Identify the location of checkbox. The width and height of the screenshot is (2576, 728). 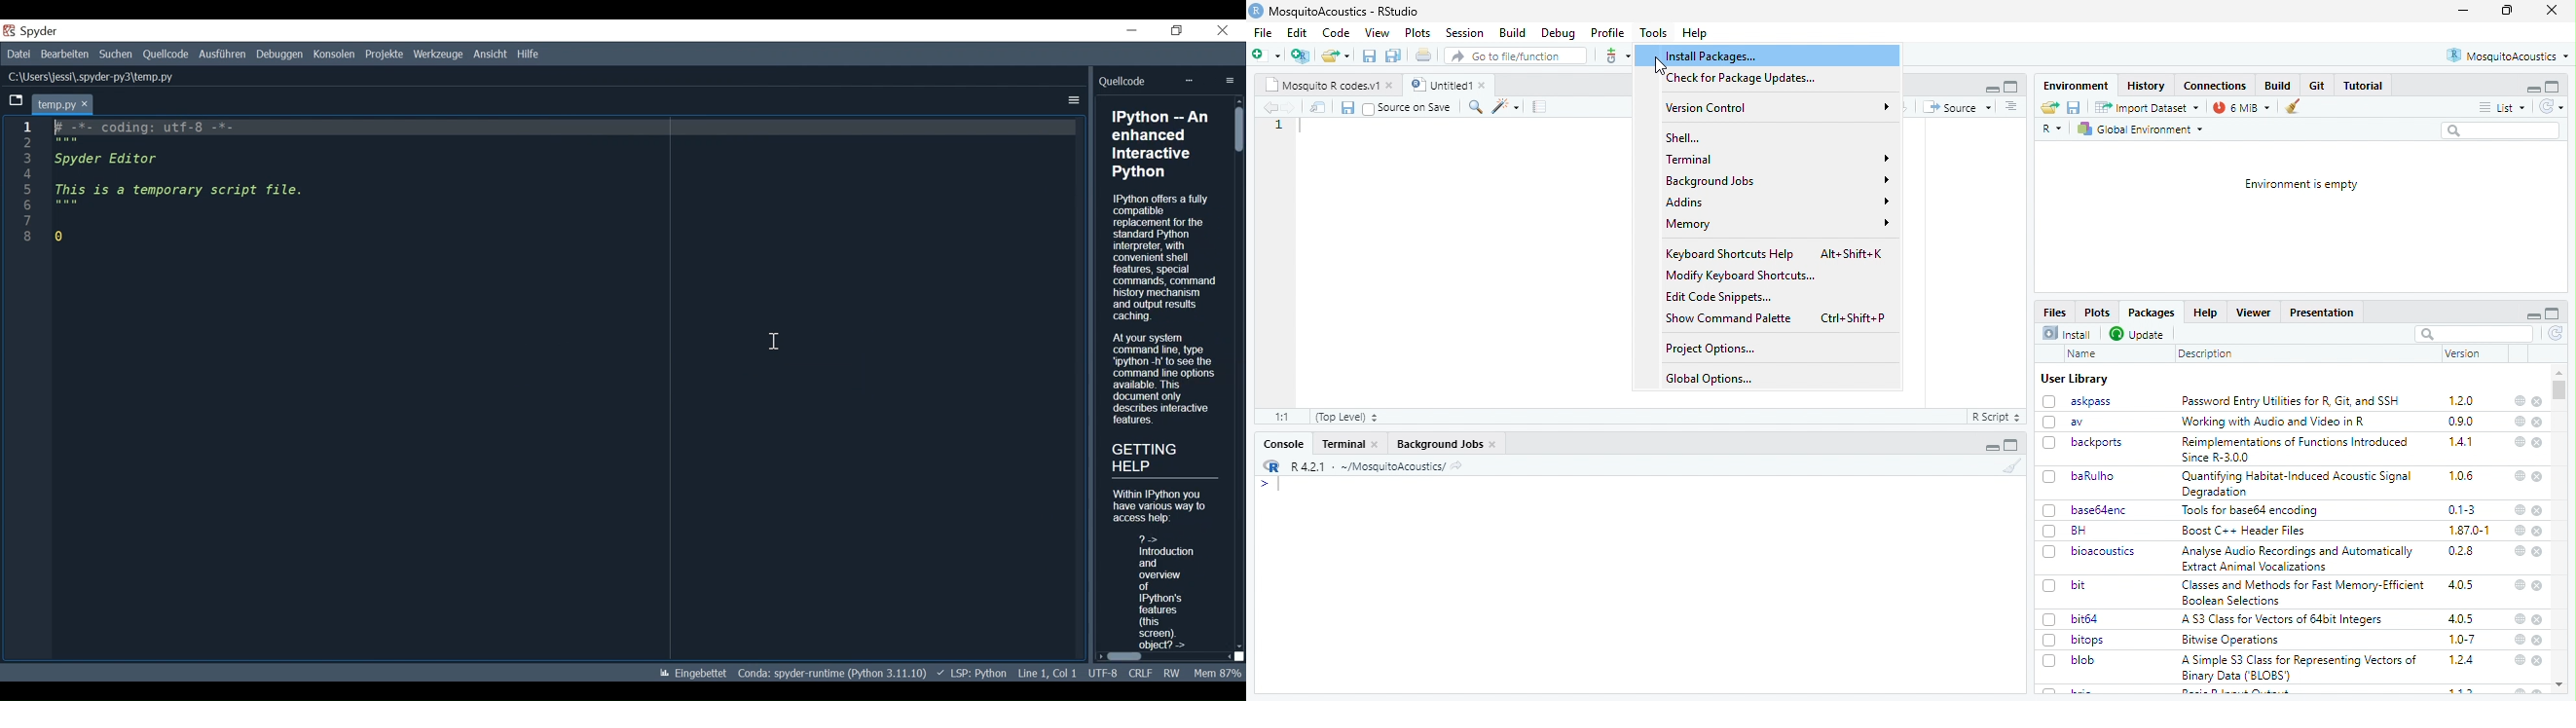
(2050, 553).